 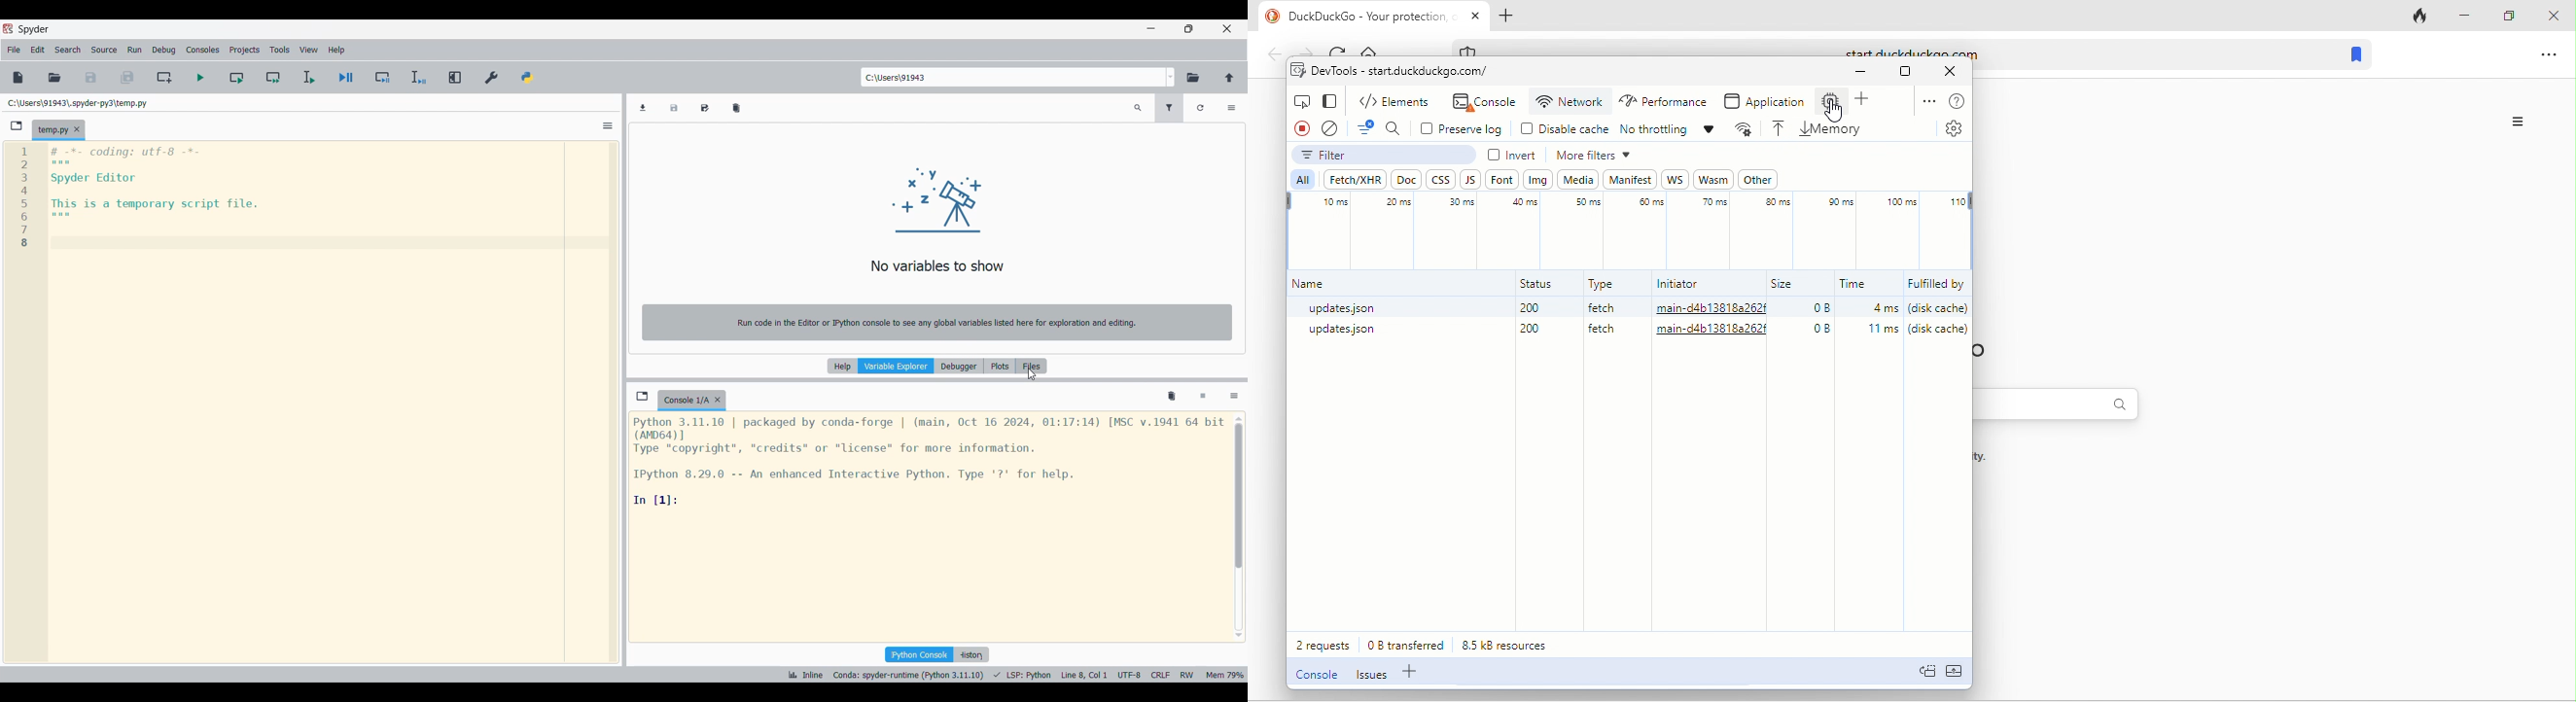 I want to click on Remove all variables from namespace, so click(x=1172, y=396).